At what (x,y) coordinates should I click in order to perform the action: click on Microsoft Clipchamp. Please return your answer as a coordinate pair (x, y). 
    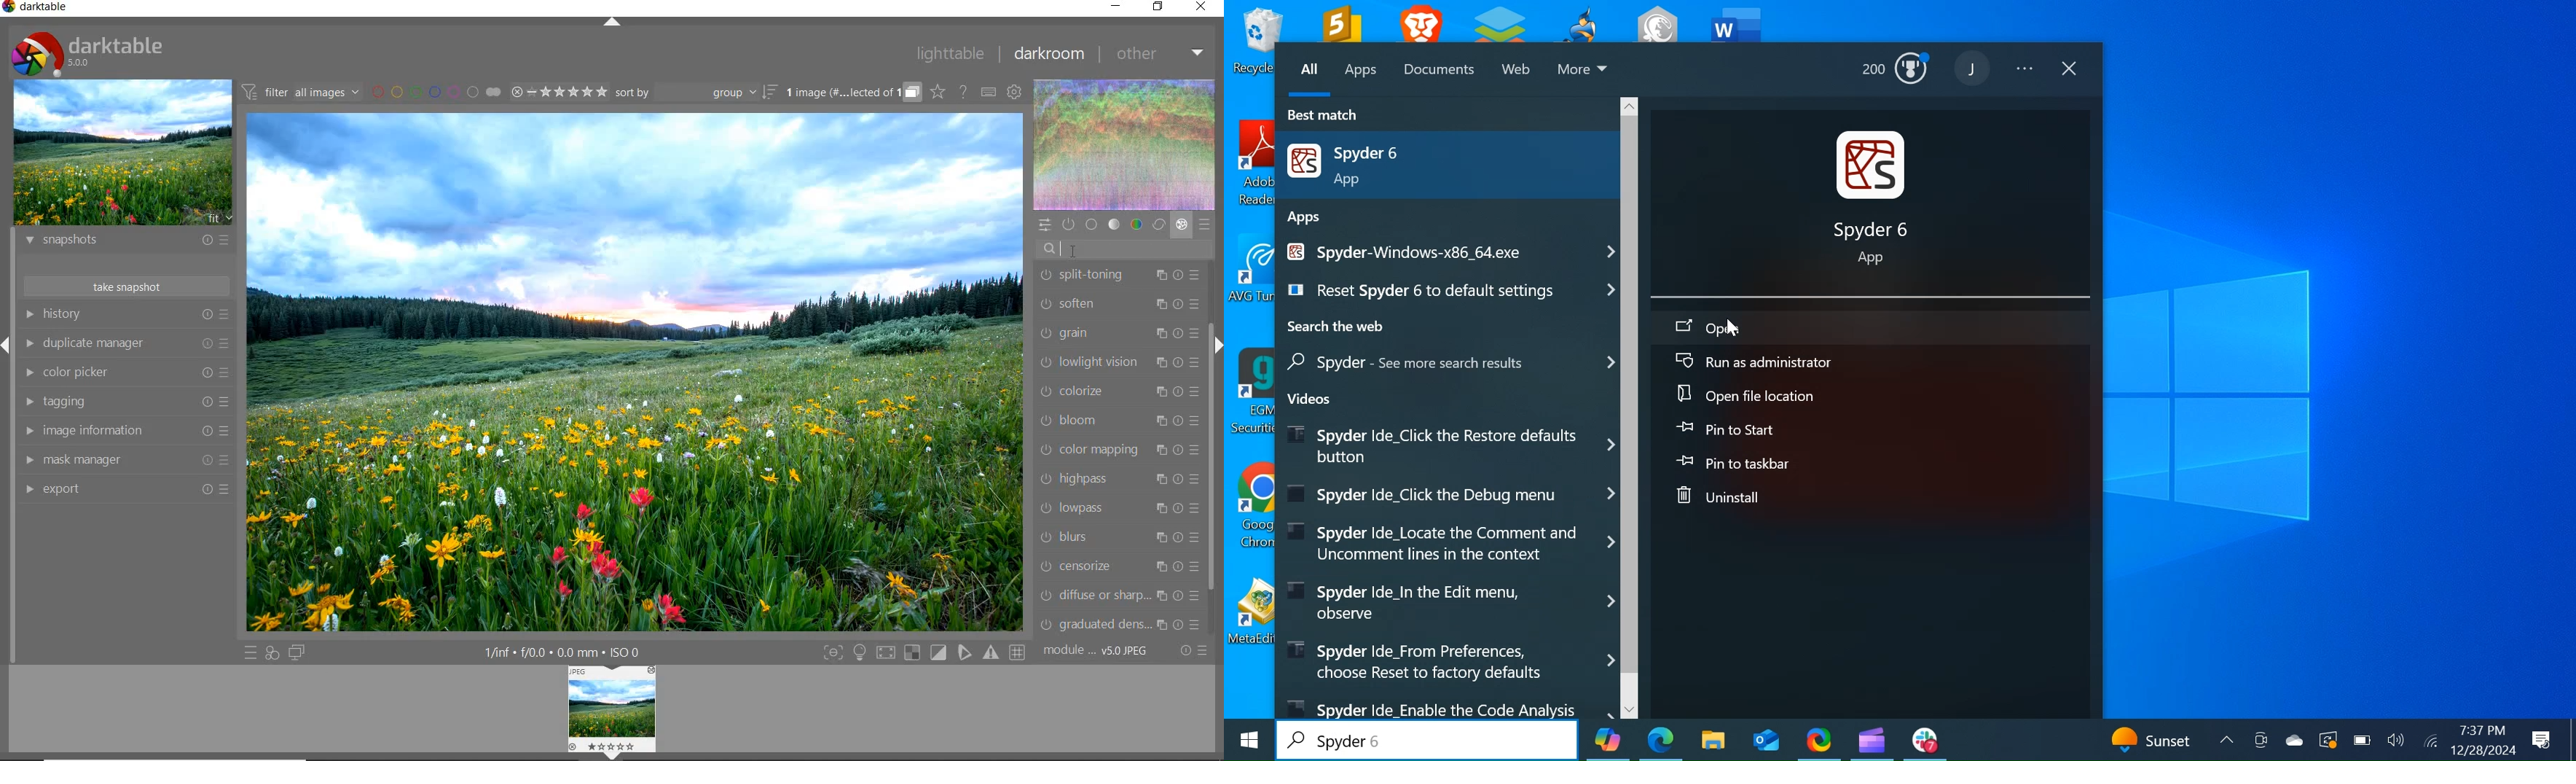
    Looking at the image, I should click on (1871, 739).